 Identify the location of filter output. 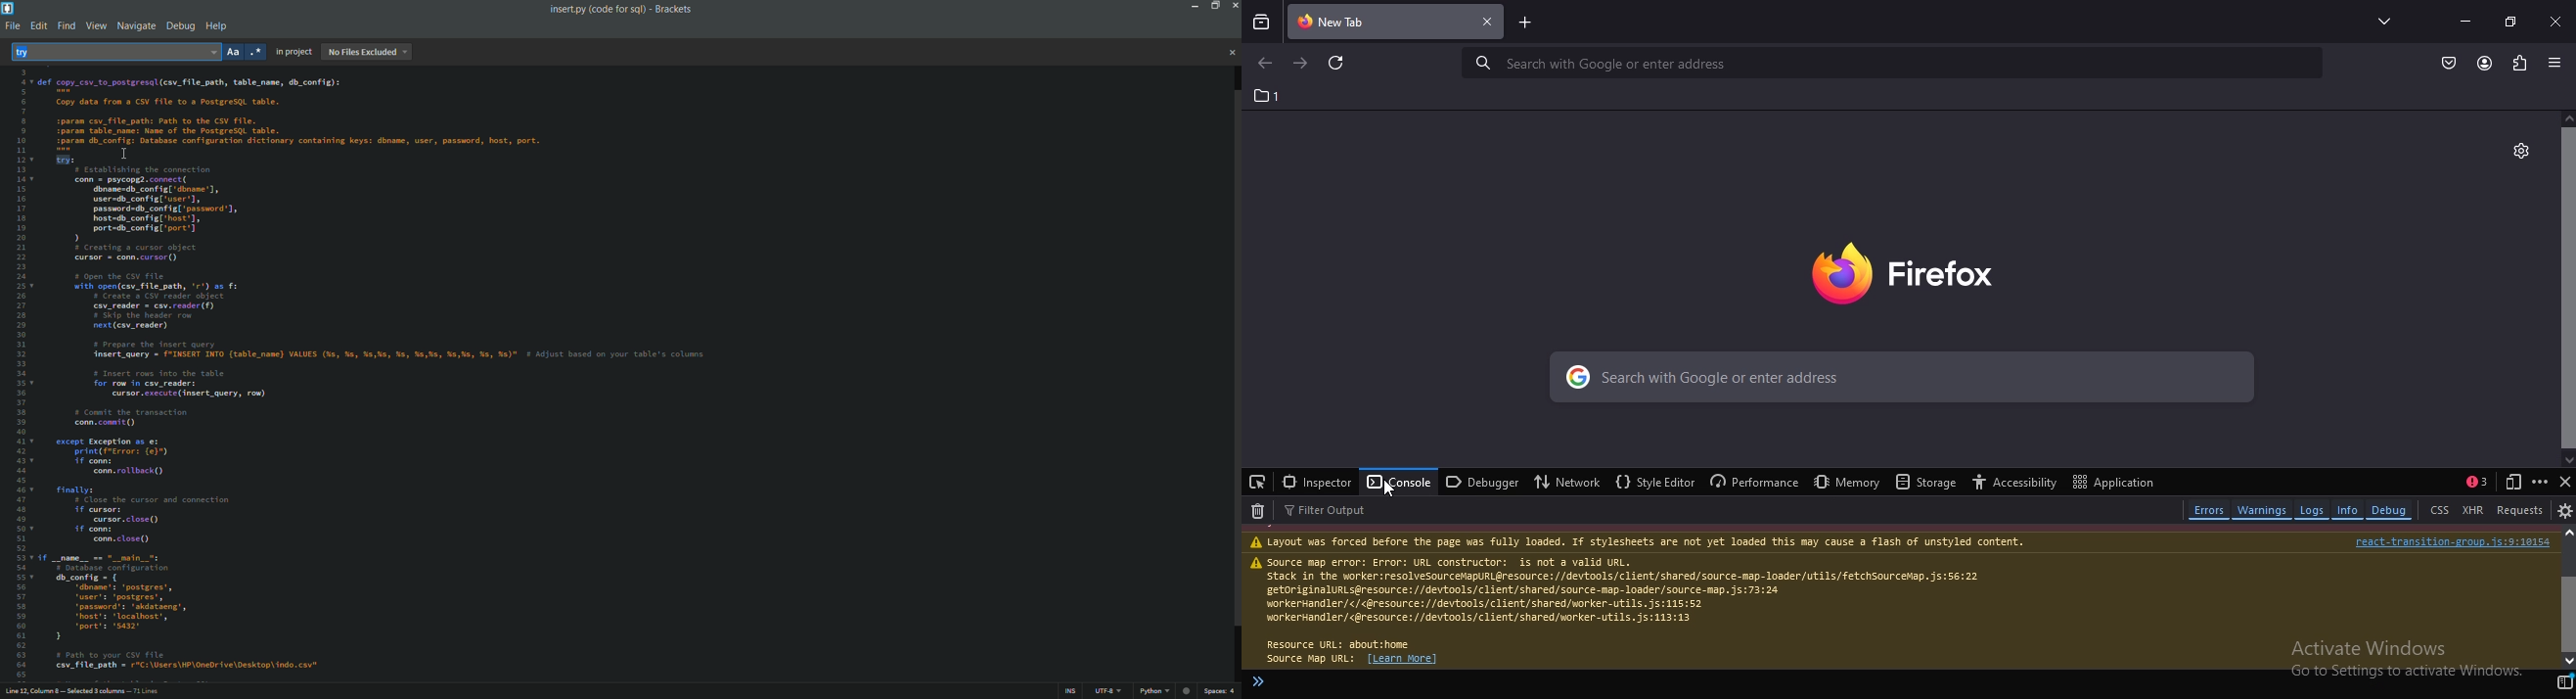
(1334, 511).